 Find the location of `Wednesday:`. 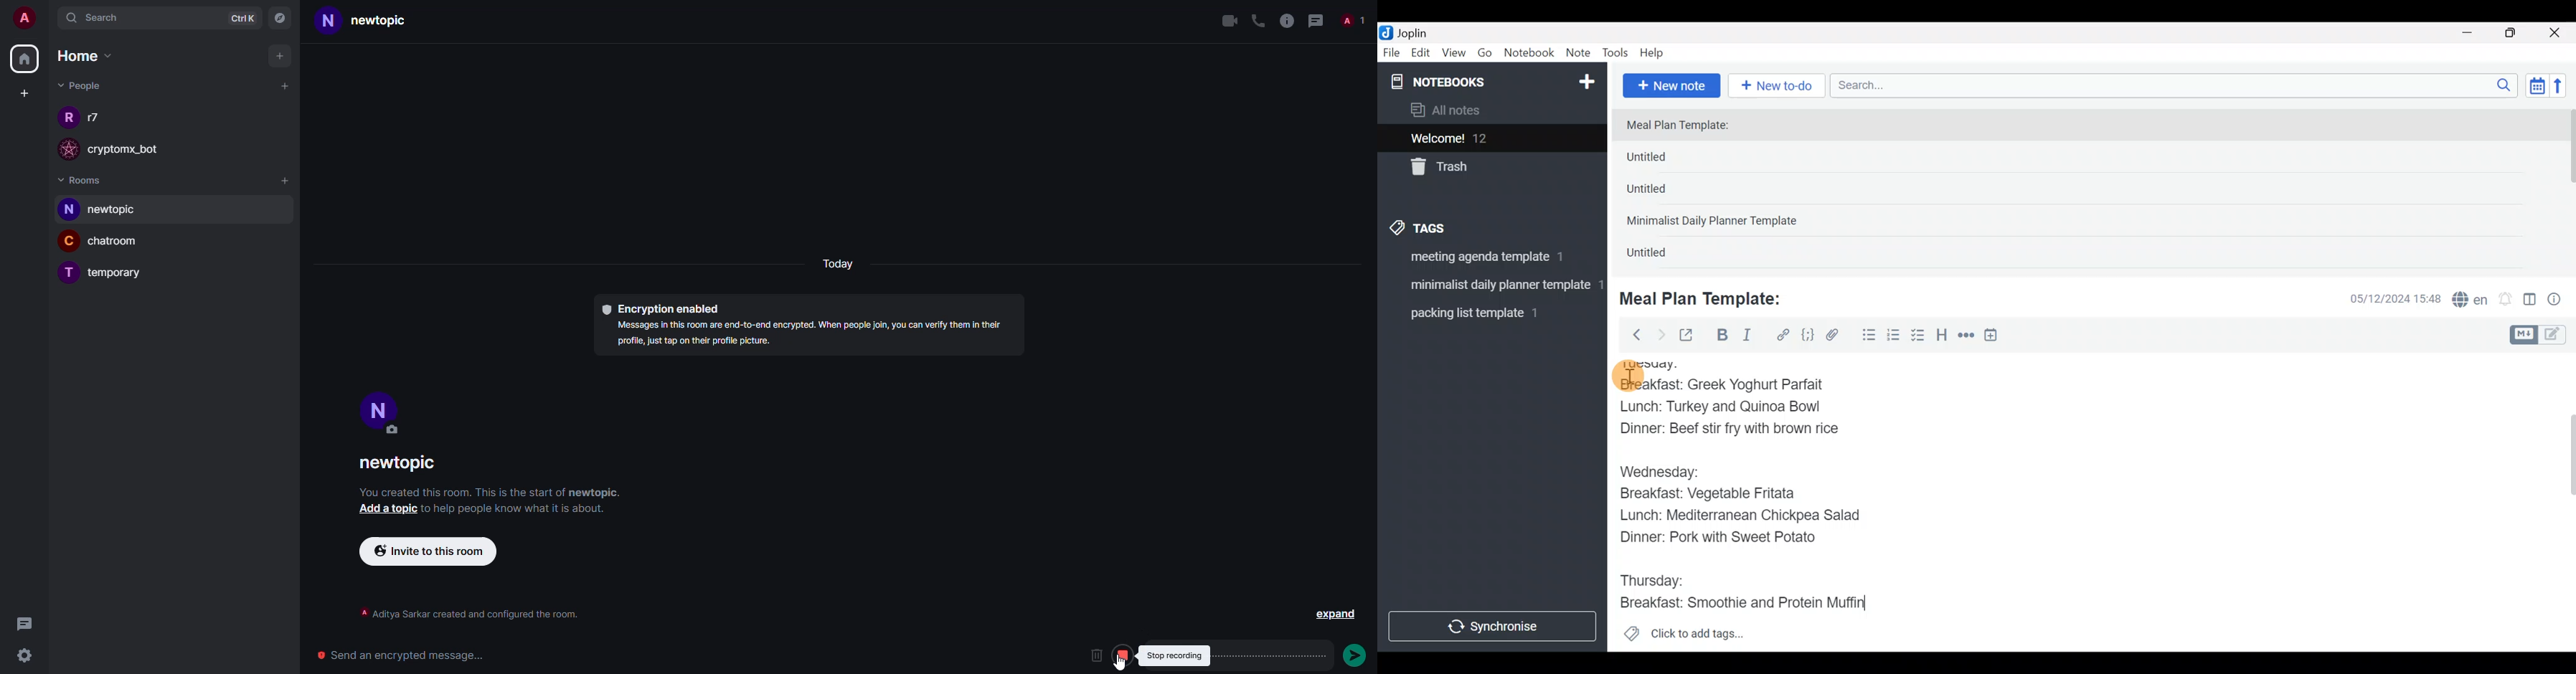

Wednesday: is located at coordinates (1663, 473).